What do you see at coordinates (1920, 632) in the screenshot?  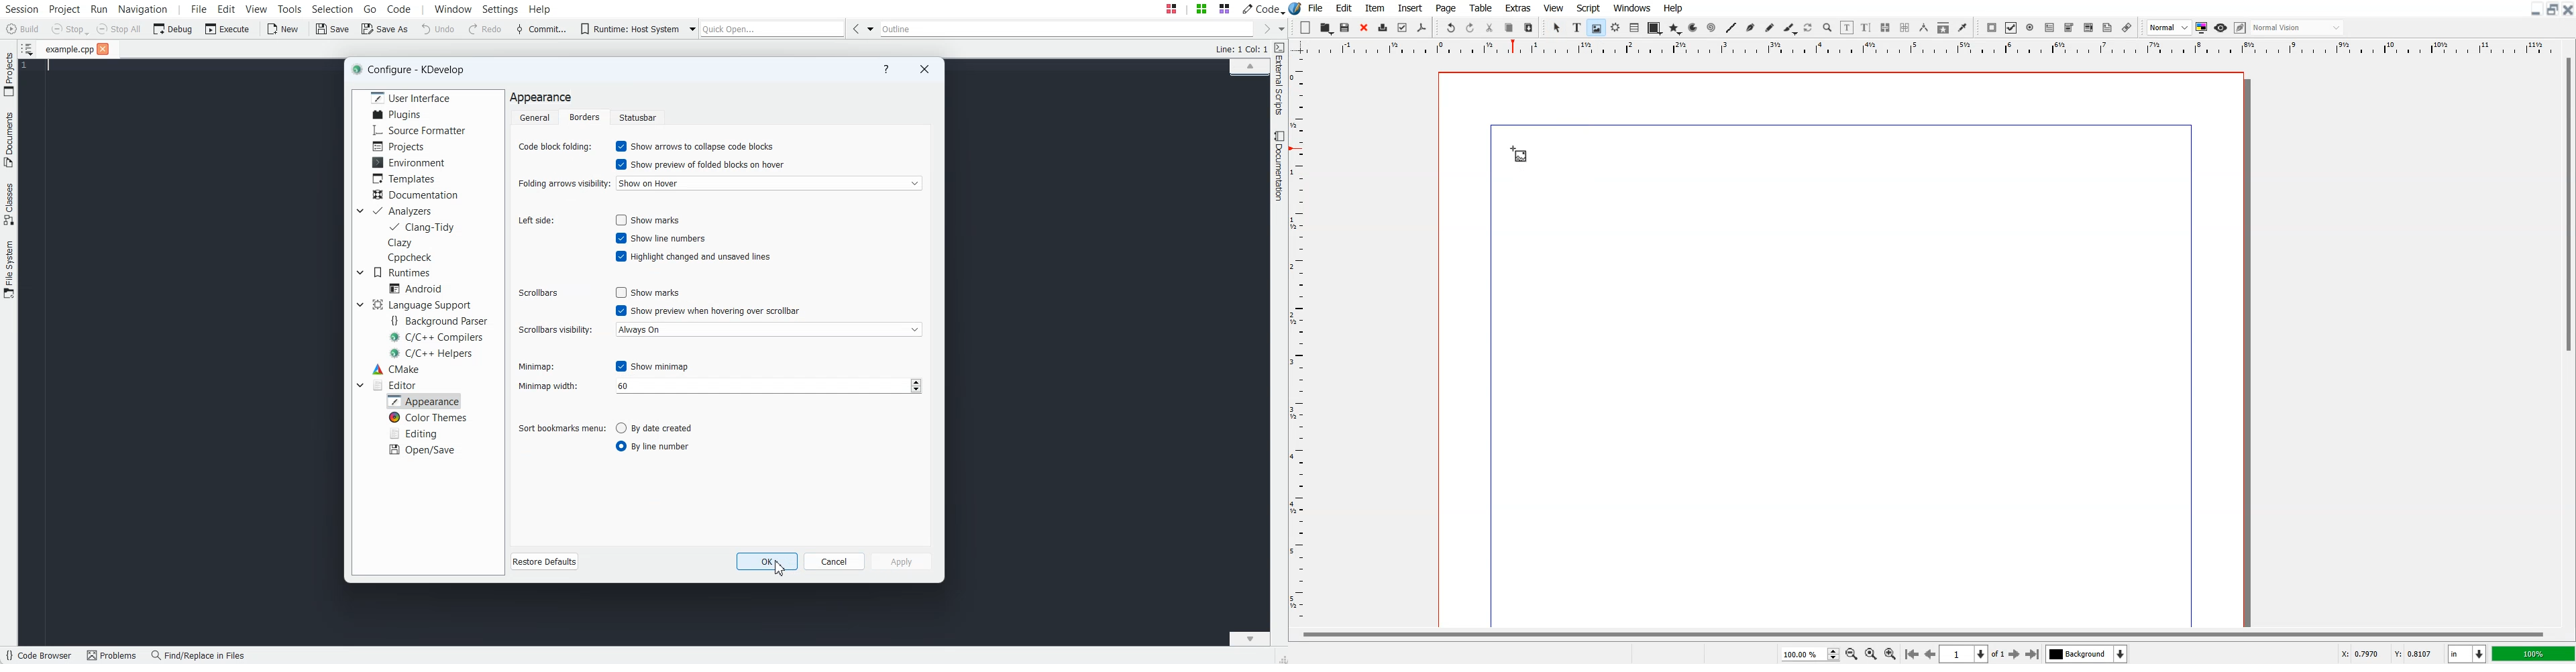 I see `Horizontal scroll bar` at bounding box center [1920, 632].